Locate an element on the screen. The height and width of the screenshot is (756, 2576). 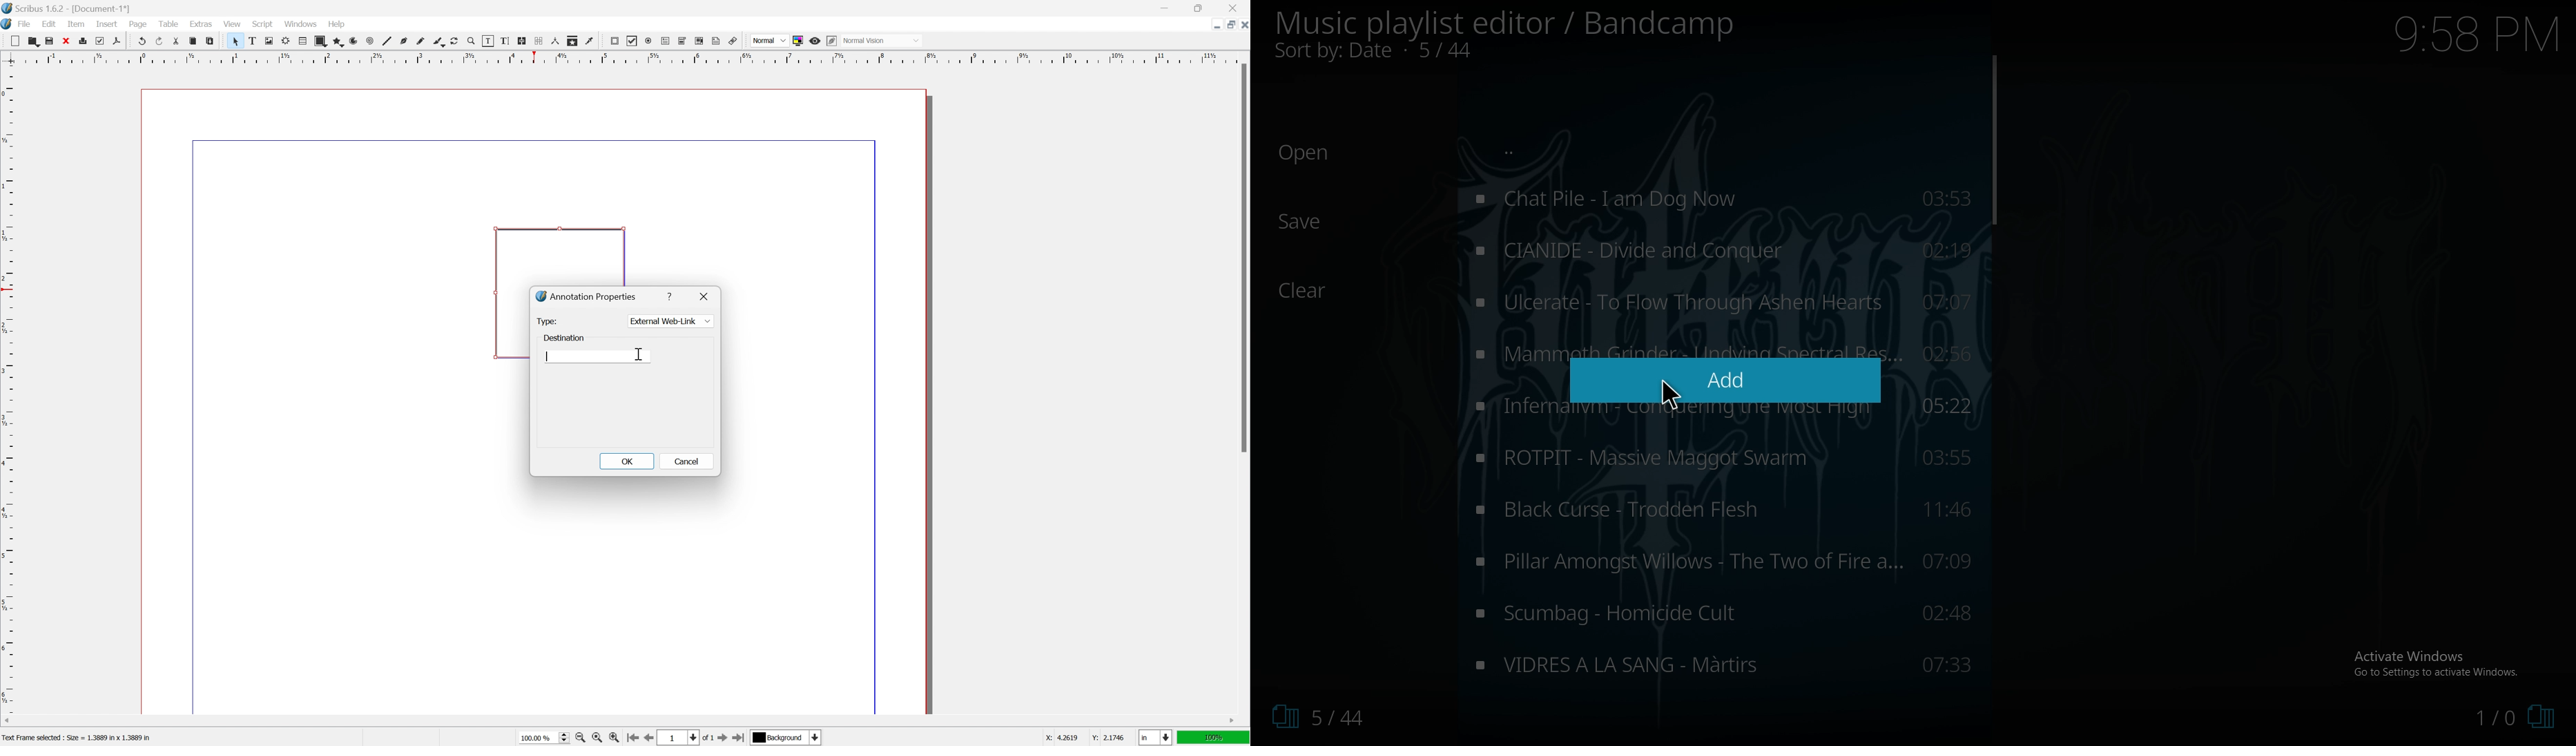
music is located at coordinates (1725, 302).